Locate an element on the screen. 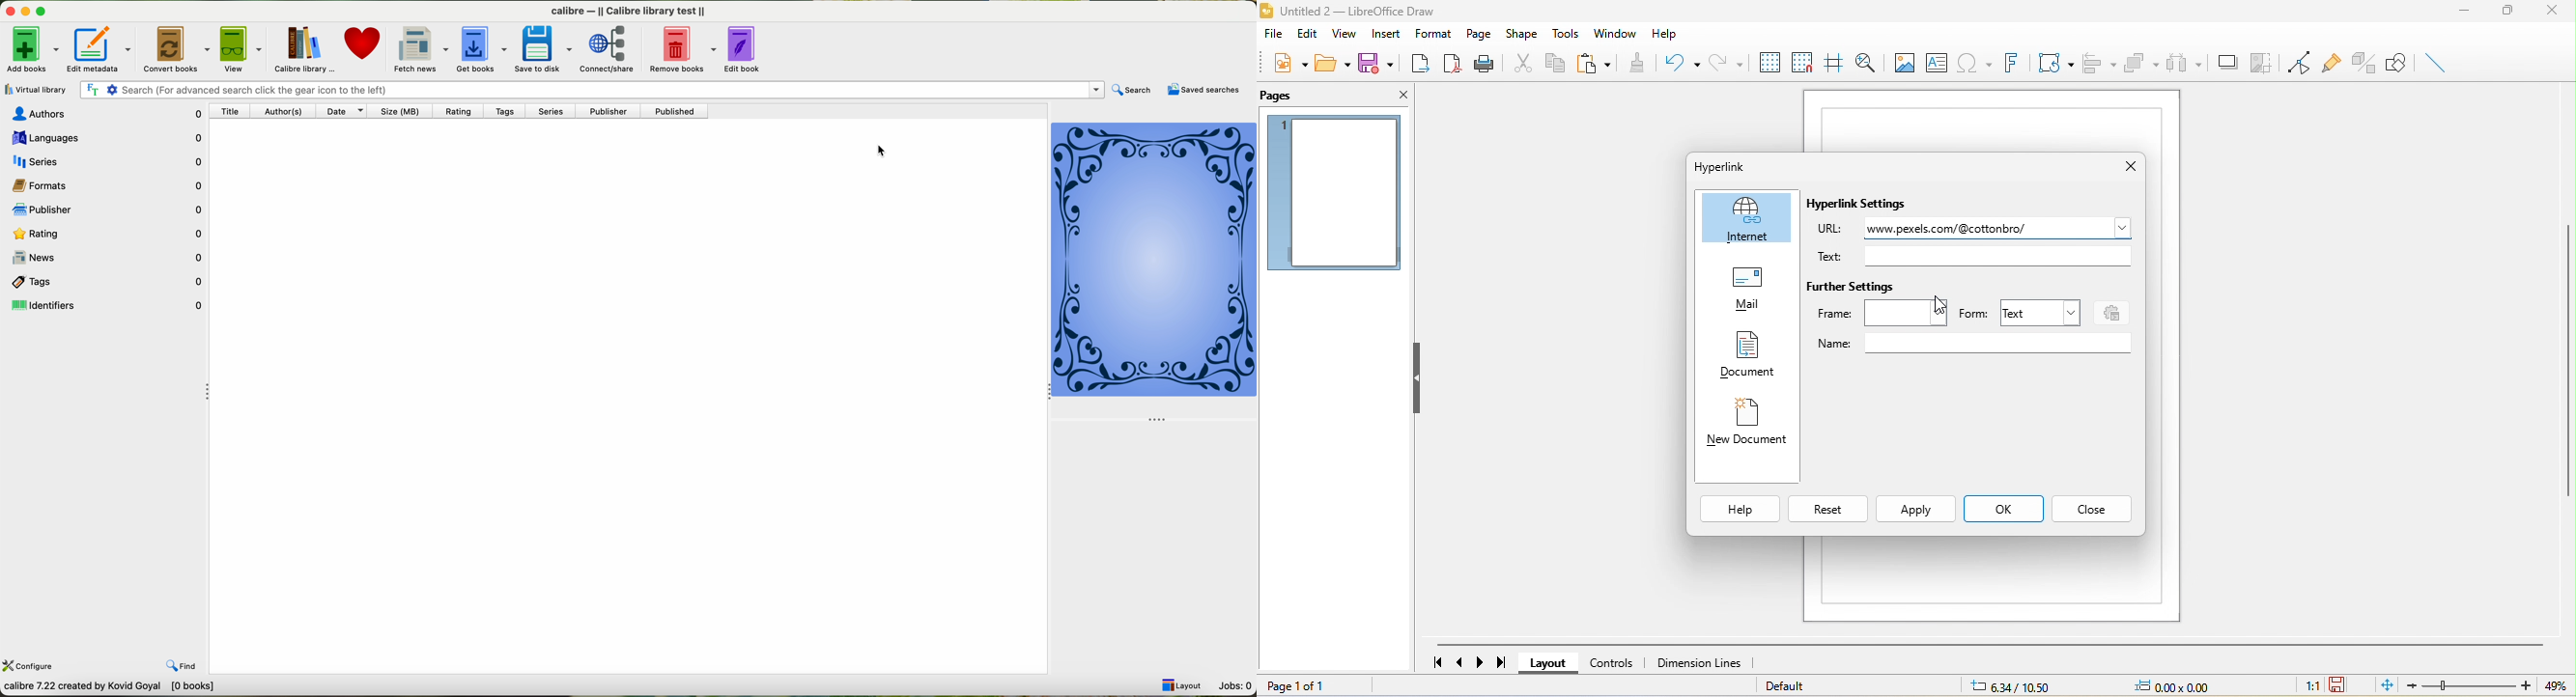 This screenshot has width=2576, height=700. minimize is located at coordinates (2464, 11).